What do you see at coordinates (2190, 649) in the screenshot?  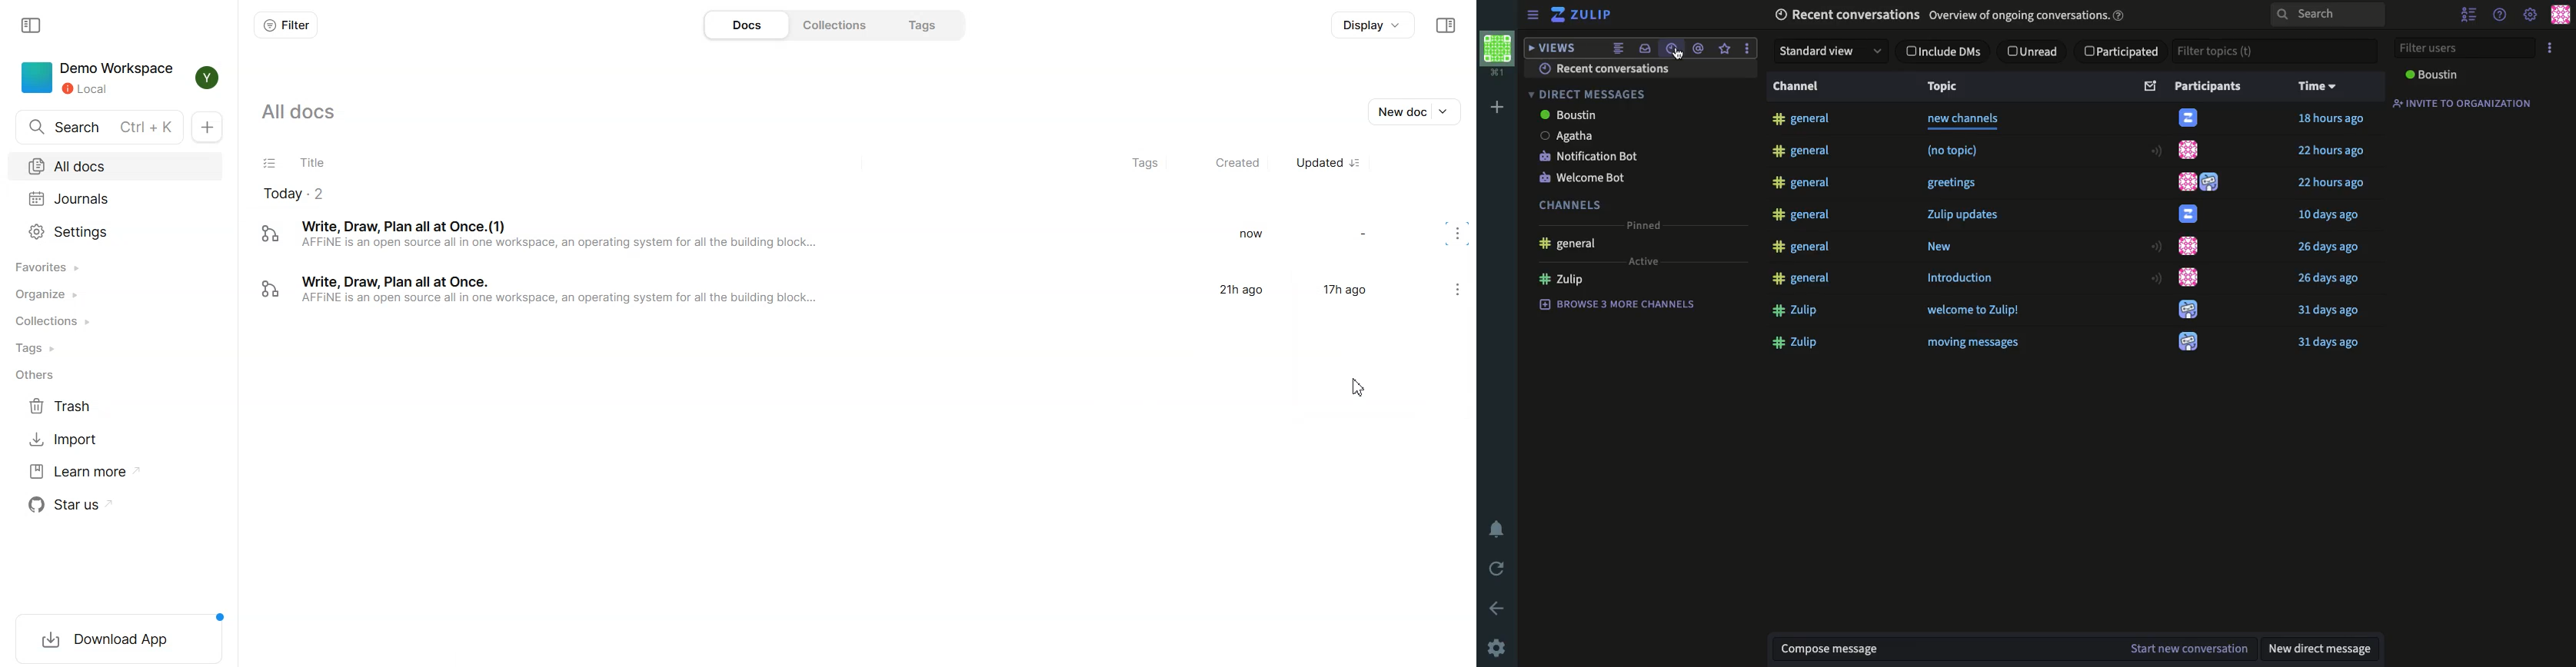 I see `start new conversation` at bounding box center [2190, 649].